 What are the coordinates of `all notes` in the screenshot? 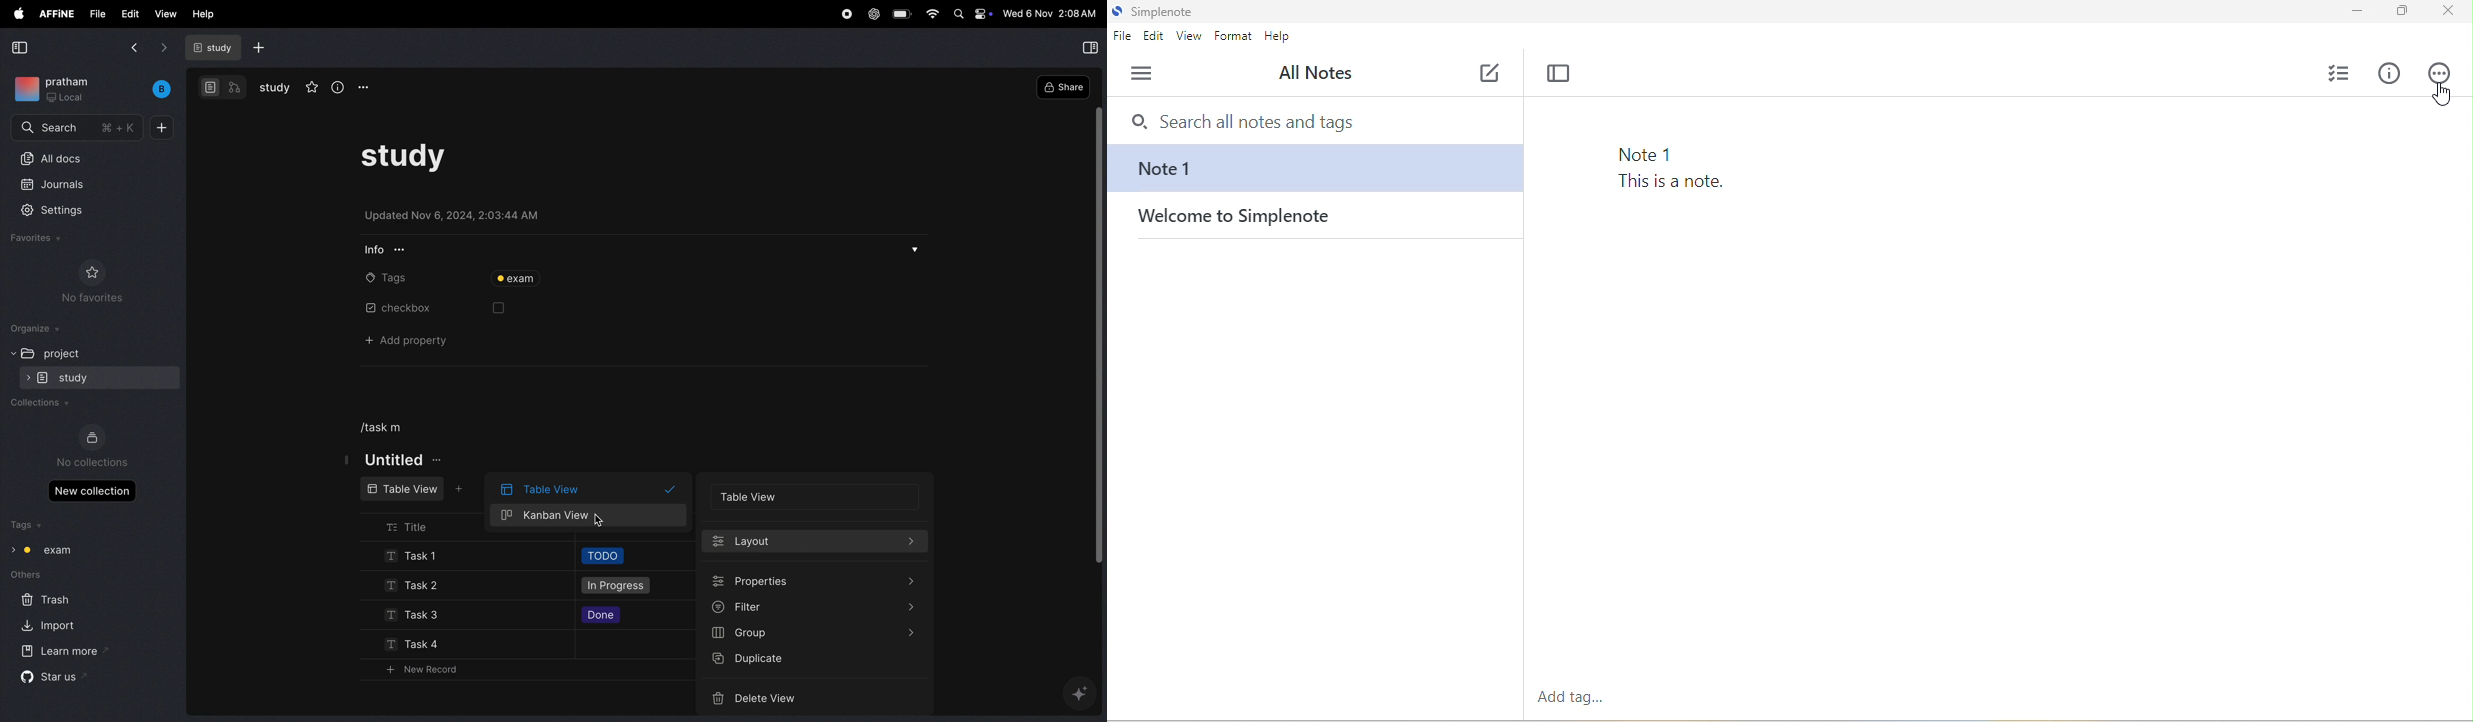 It's located at (1318, 74).